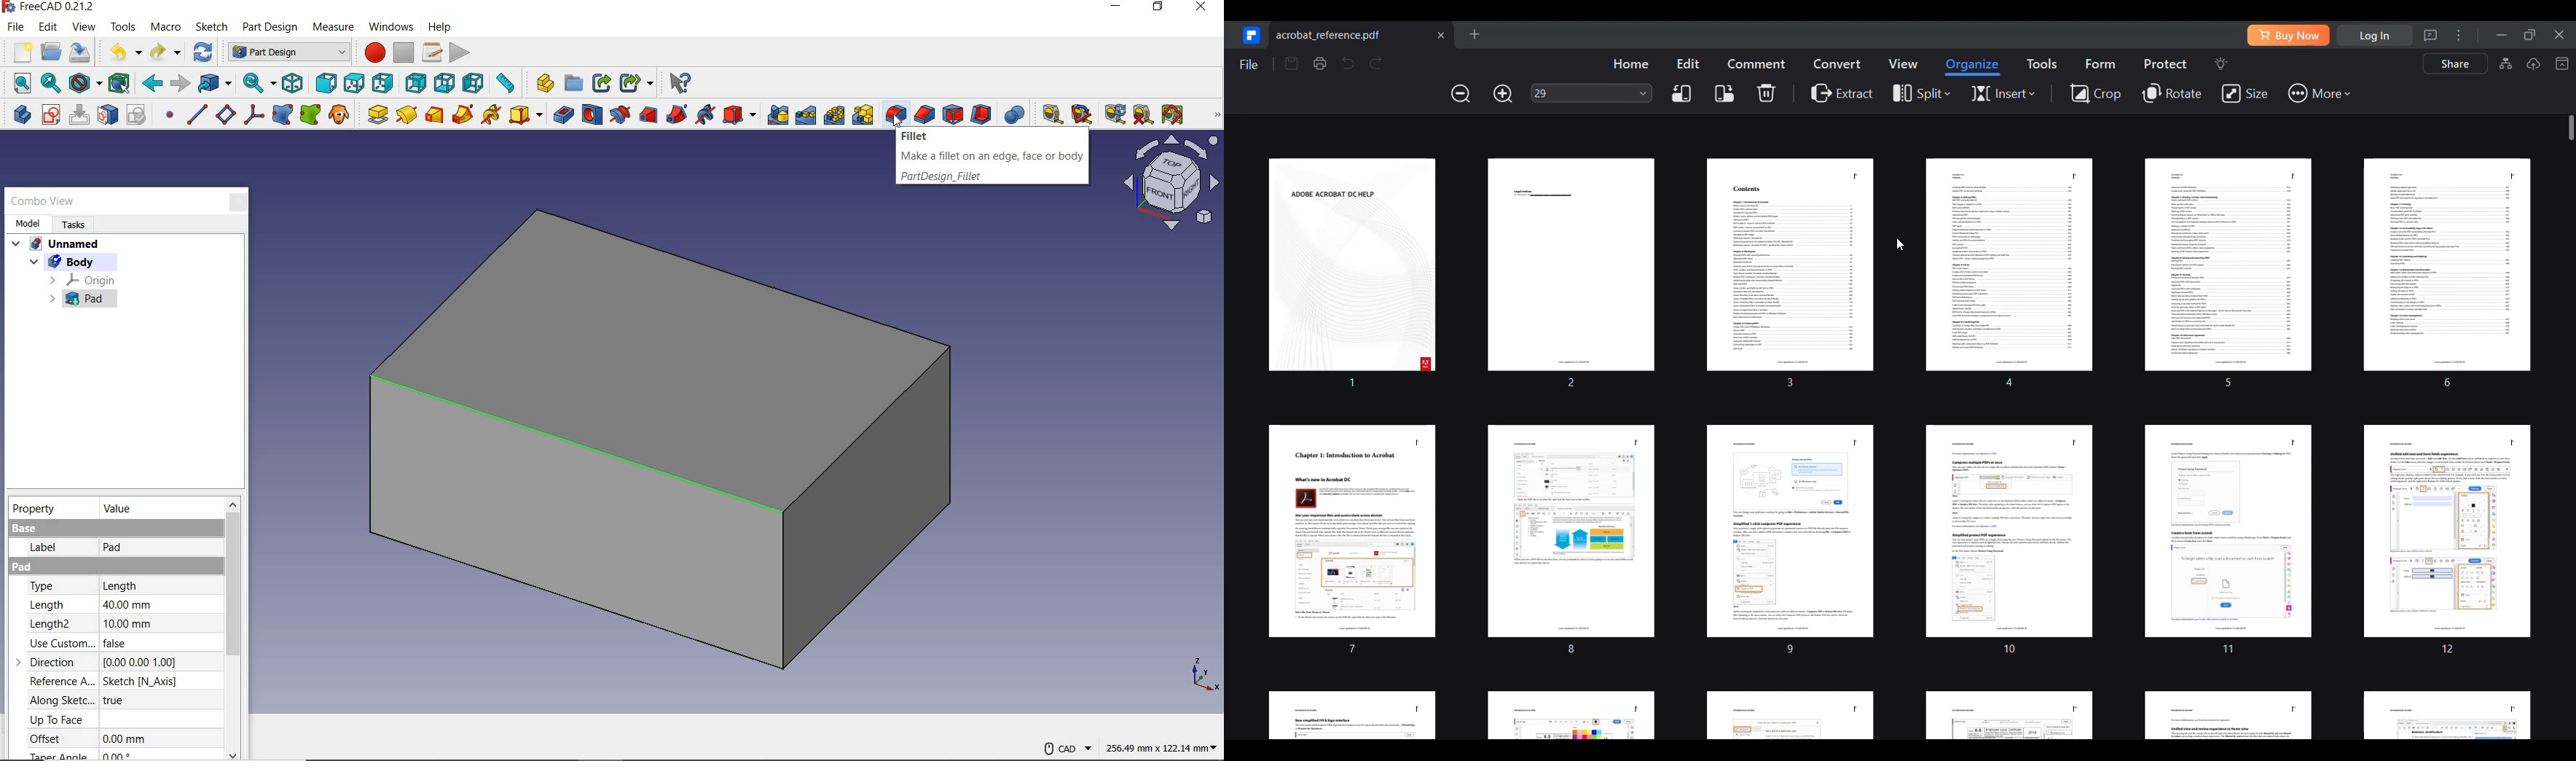  What do you see at coordinates (53, 605) in the screenshot?
I see `length` at bounding box center [53, 605].